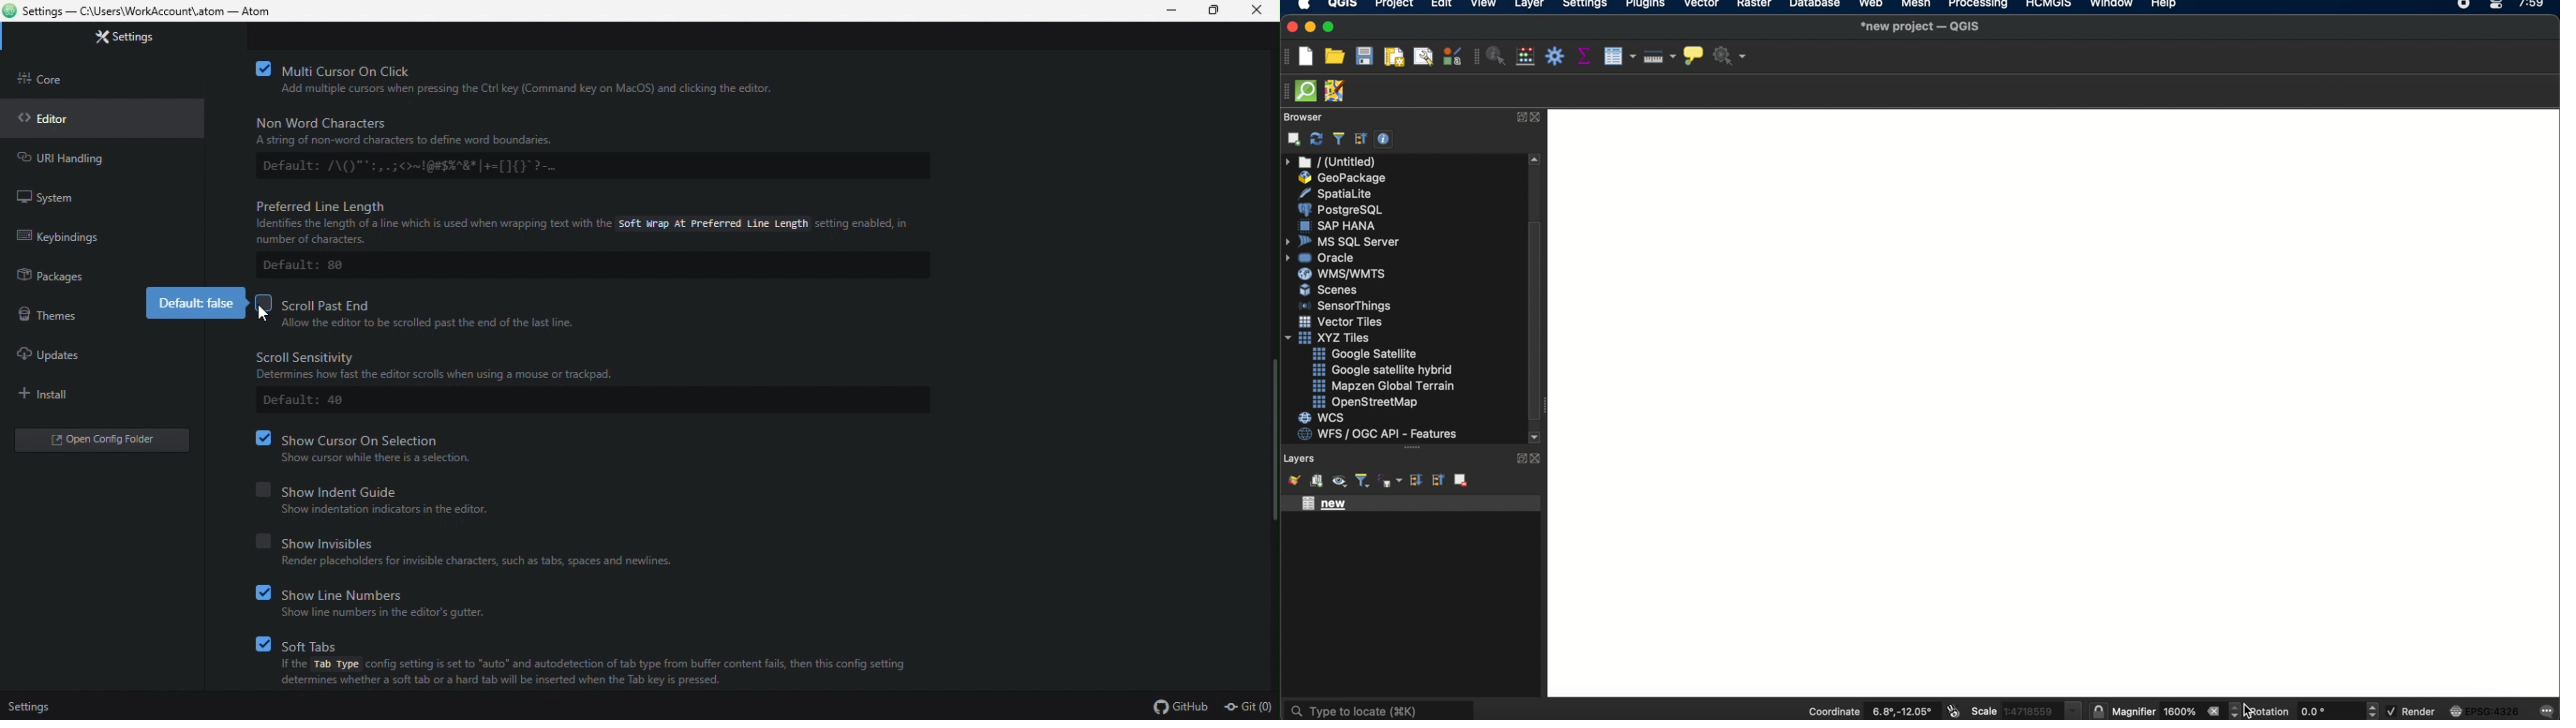 Image resolution: width=2576 pixels, height=728 pixels. What do you see at coordinates (1317, 139) in the screenshot?
I see `refresh` at bounding box center [1317, 139].